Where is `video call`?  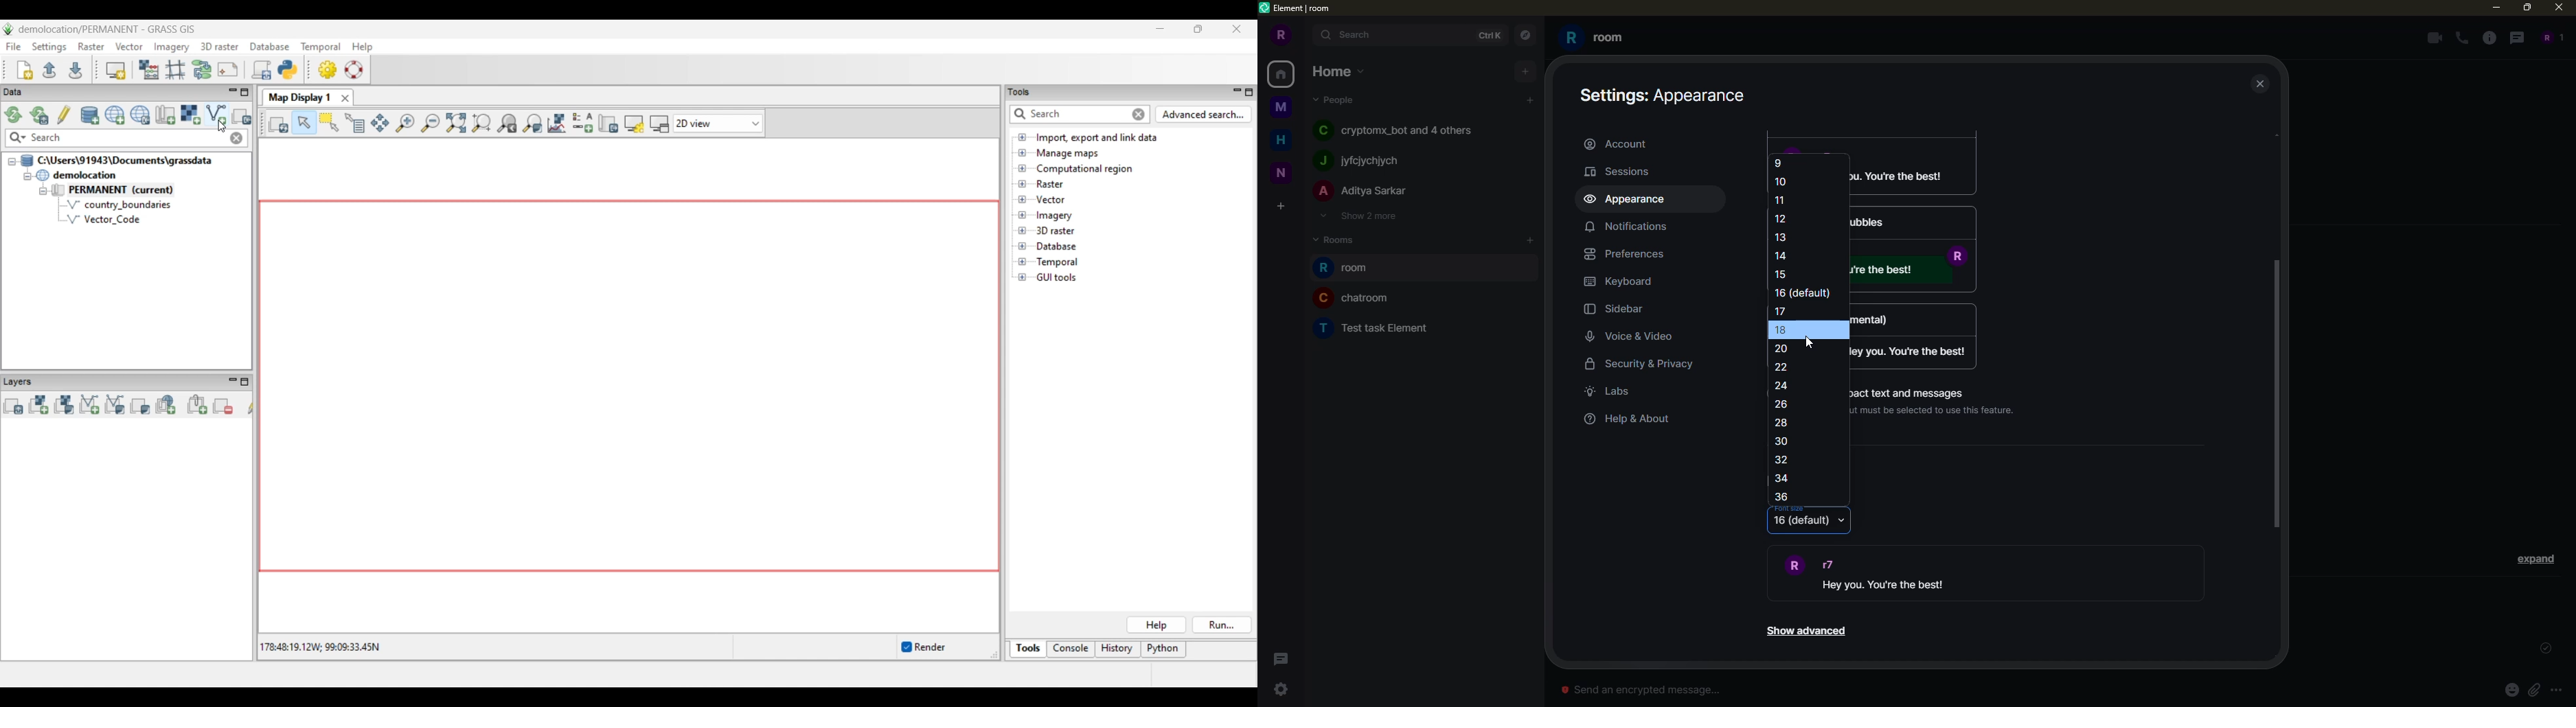
video call is located at coordinates (2432, 38).